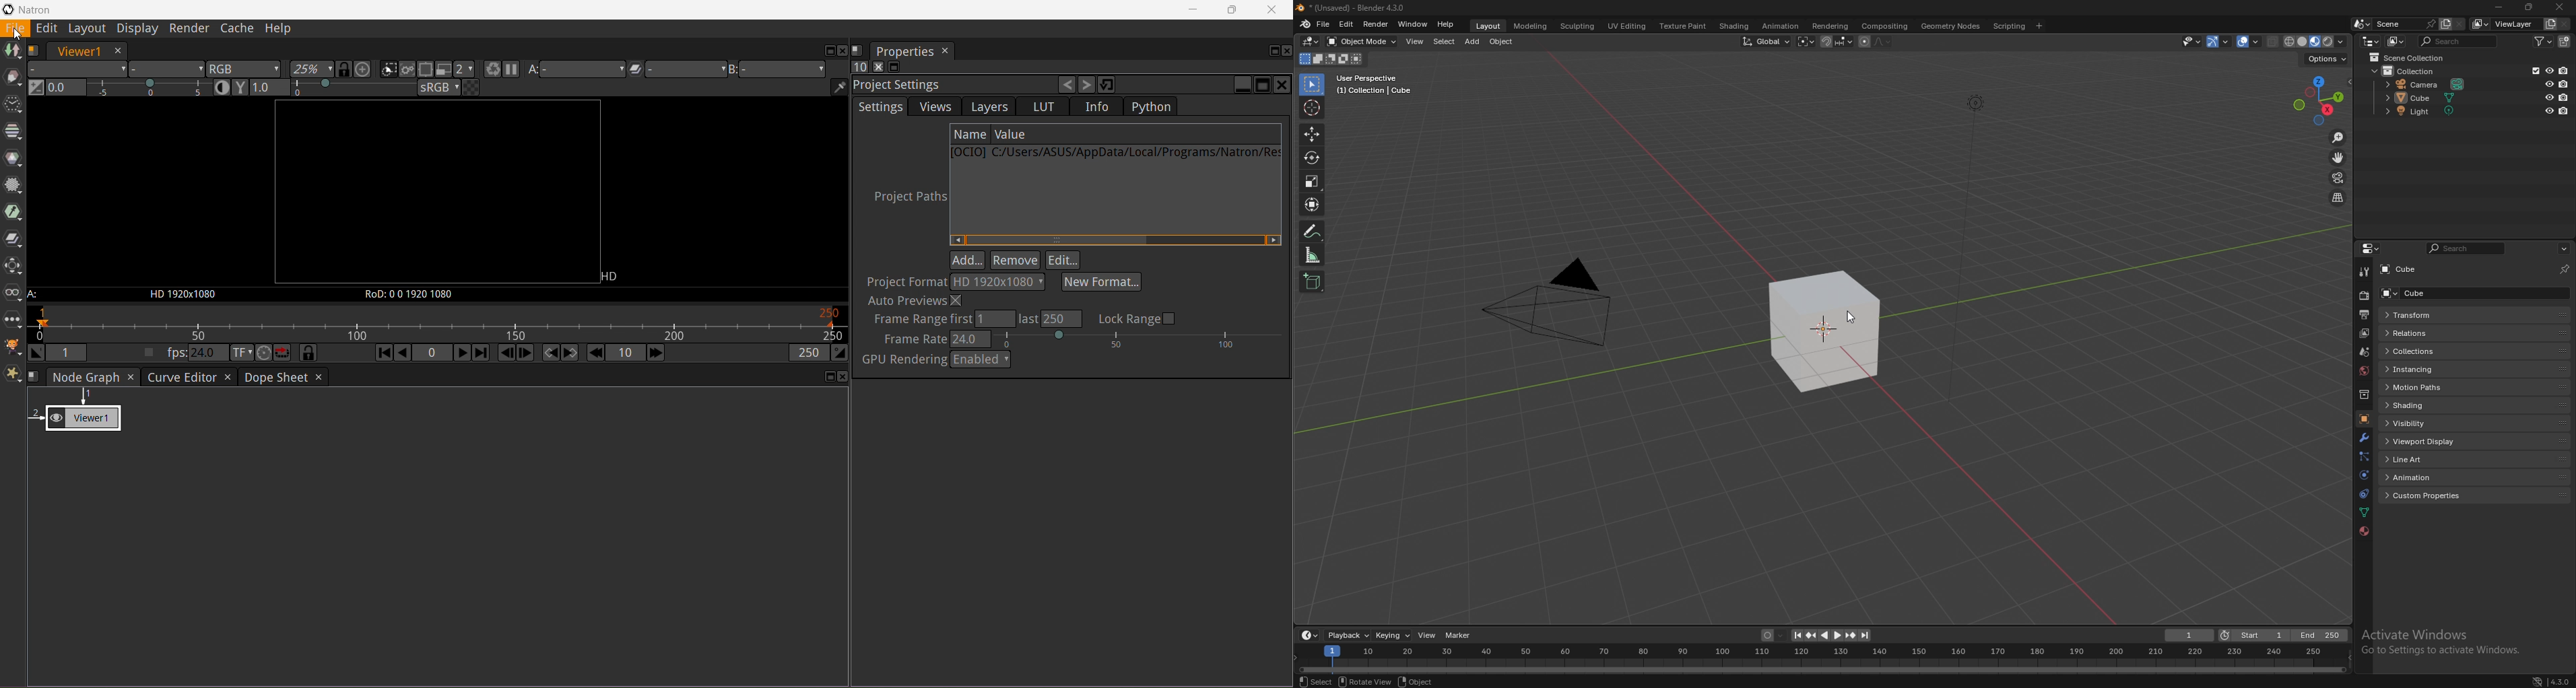 The image size is (2576, 700). What do you see at coordinates (1626, 25) in the screenshot?
I see `uv editing` at bounding box center [1626, 25].